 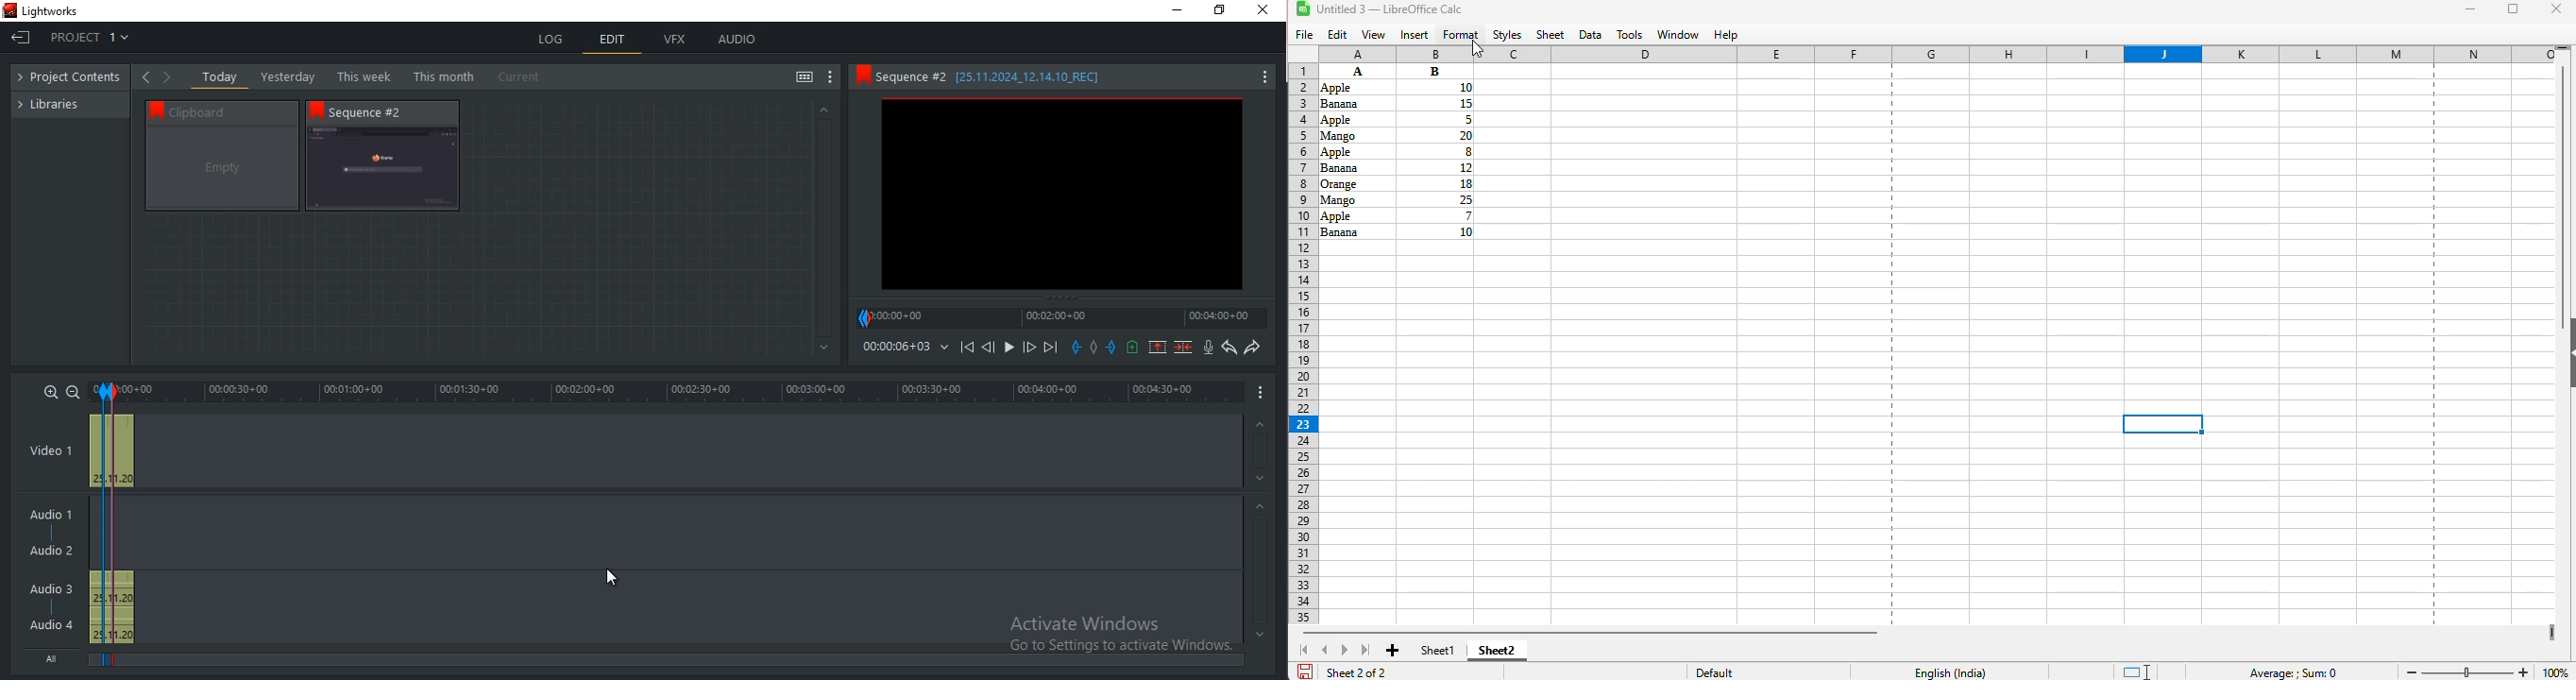 What do you see at coordinates (1097, 348) in the screenshot?
I see `clear all marks` at bounding box center [1097, 348].